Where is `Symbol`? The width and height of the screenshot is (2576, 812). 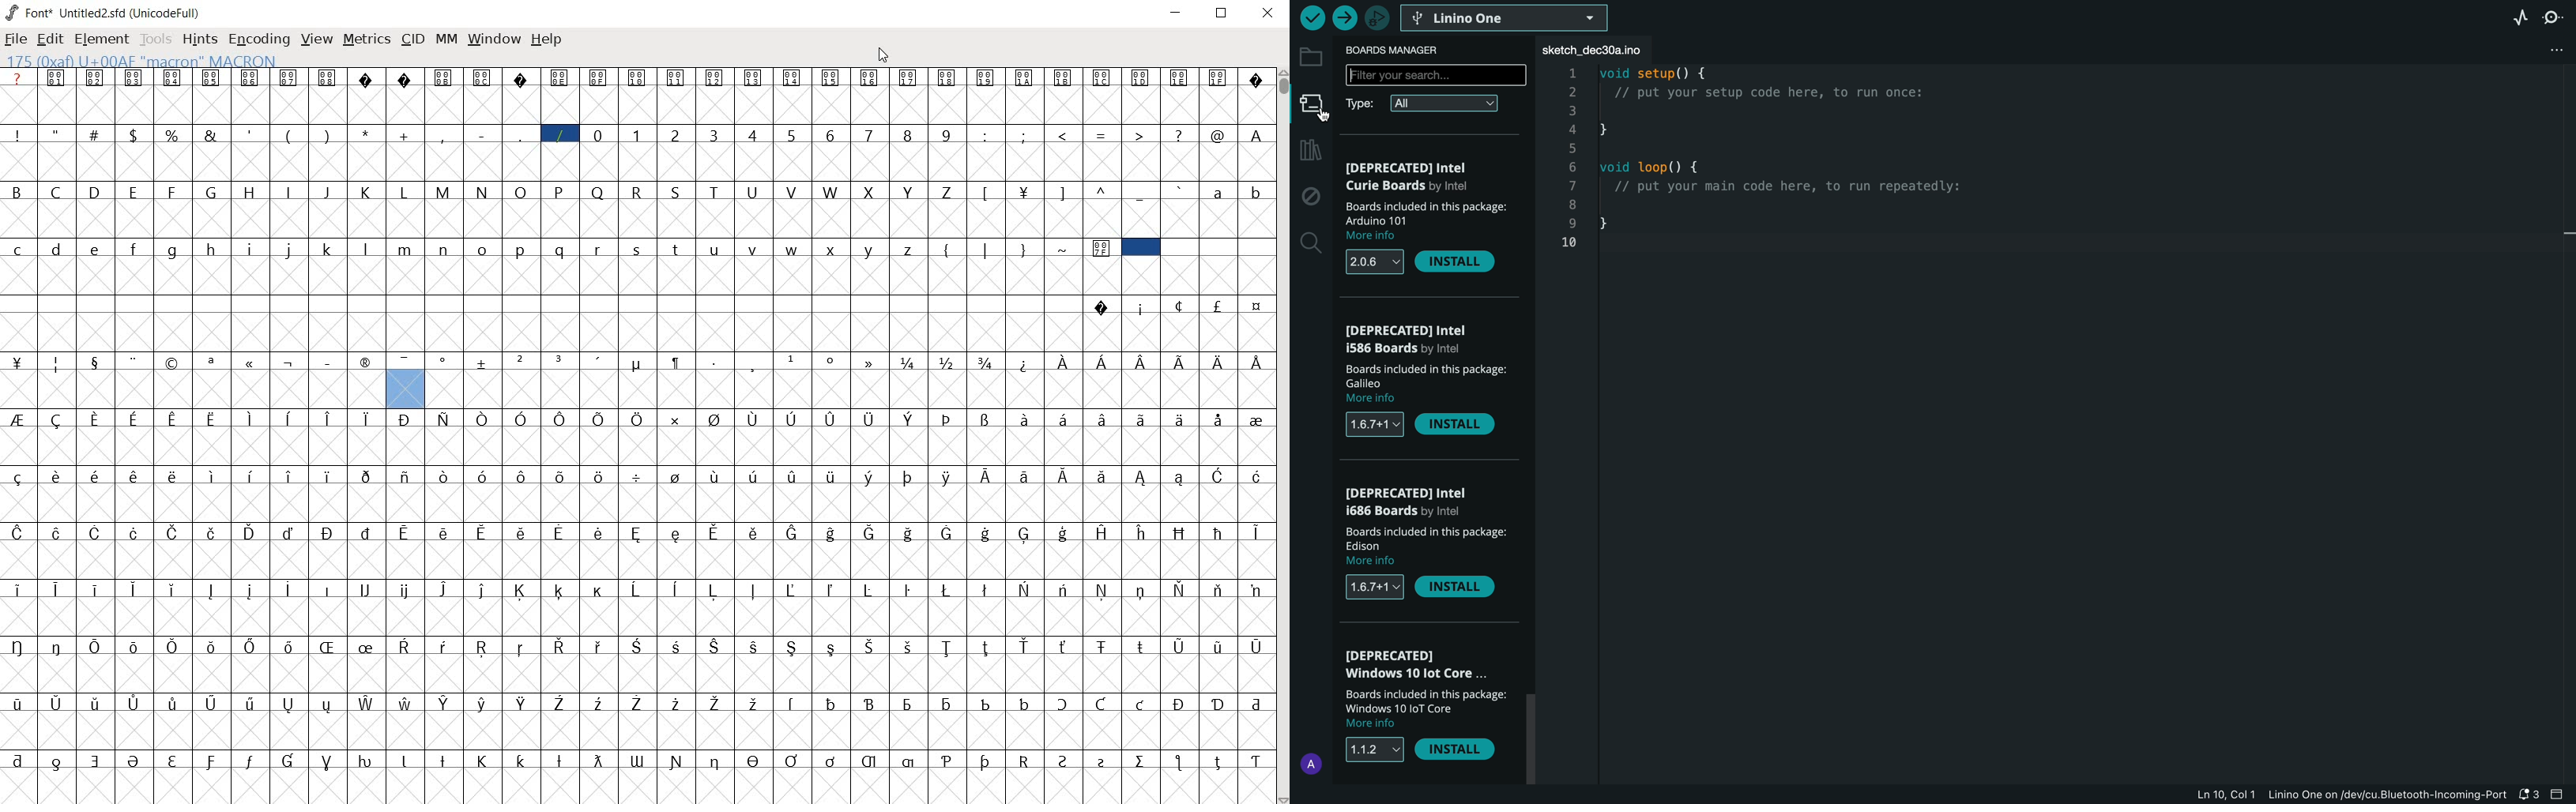
Symbol is located at coordinates (1101, 475).